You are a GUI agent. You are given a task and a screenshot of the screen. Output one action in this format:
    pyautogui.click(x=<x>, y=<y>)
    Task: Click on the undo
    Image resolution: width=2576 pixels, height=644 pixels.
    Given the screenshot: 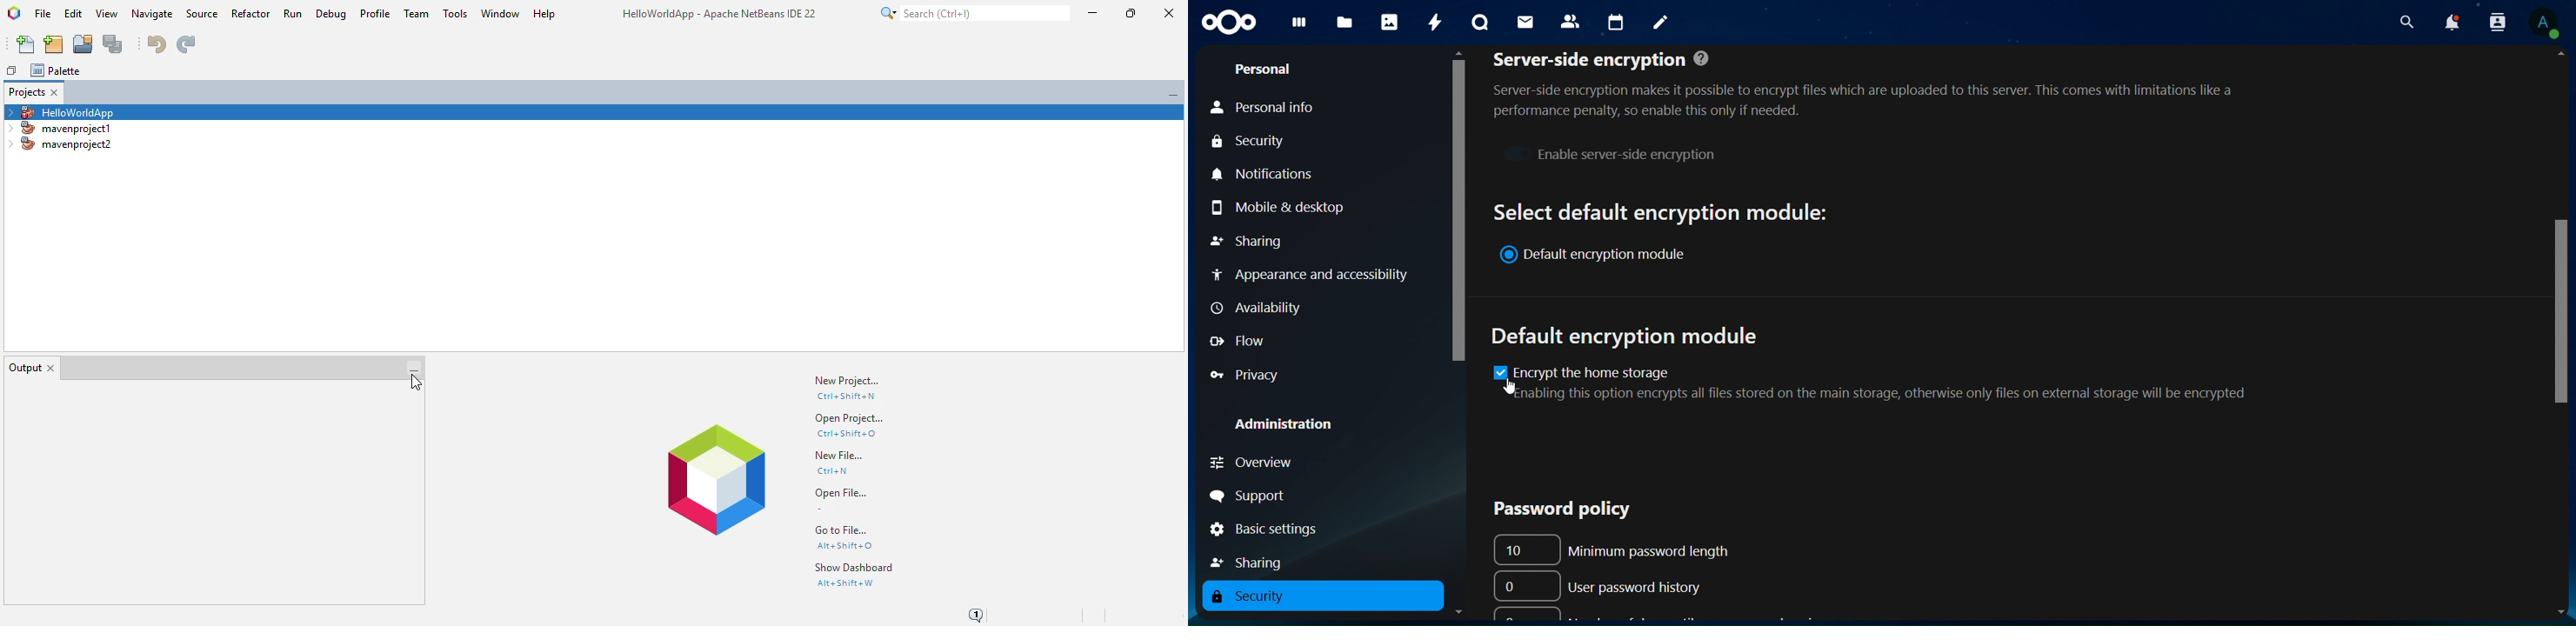 What is the action you would take?
    pyautogui.click(x=157, y=43)
    